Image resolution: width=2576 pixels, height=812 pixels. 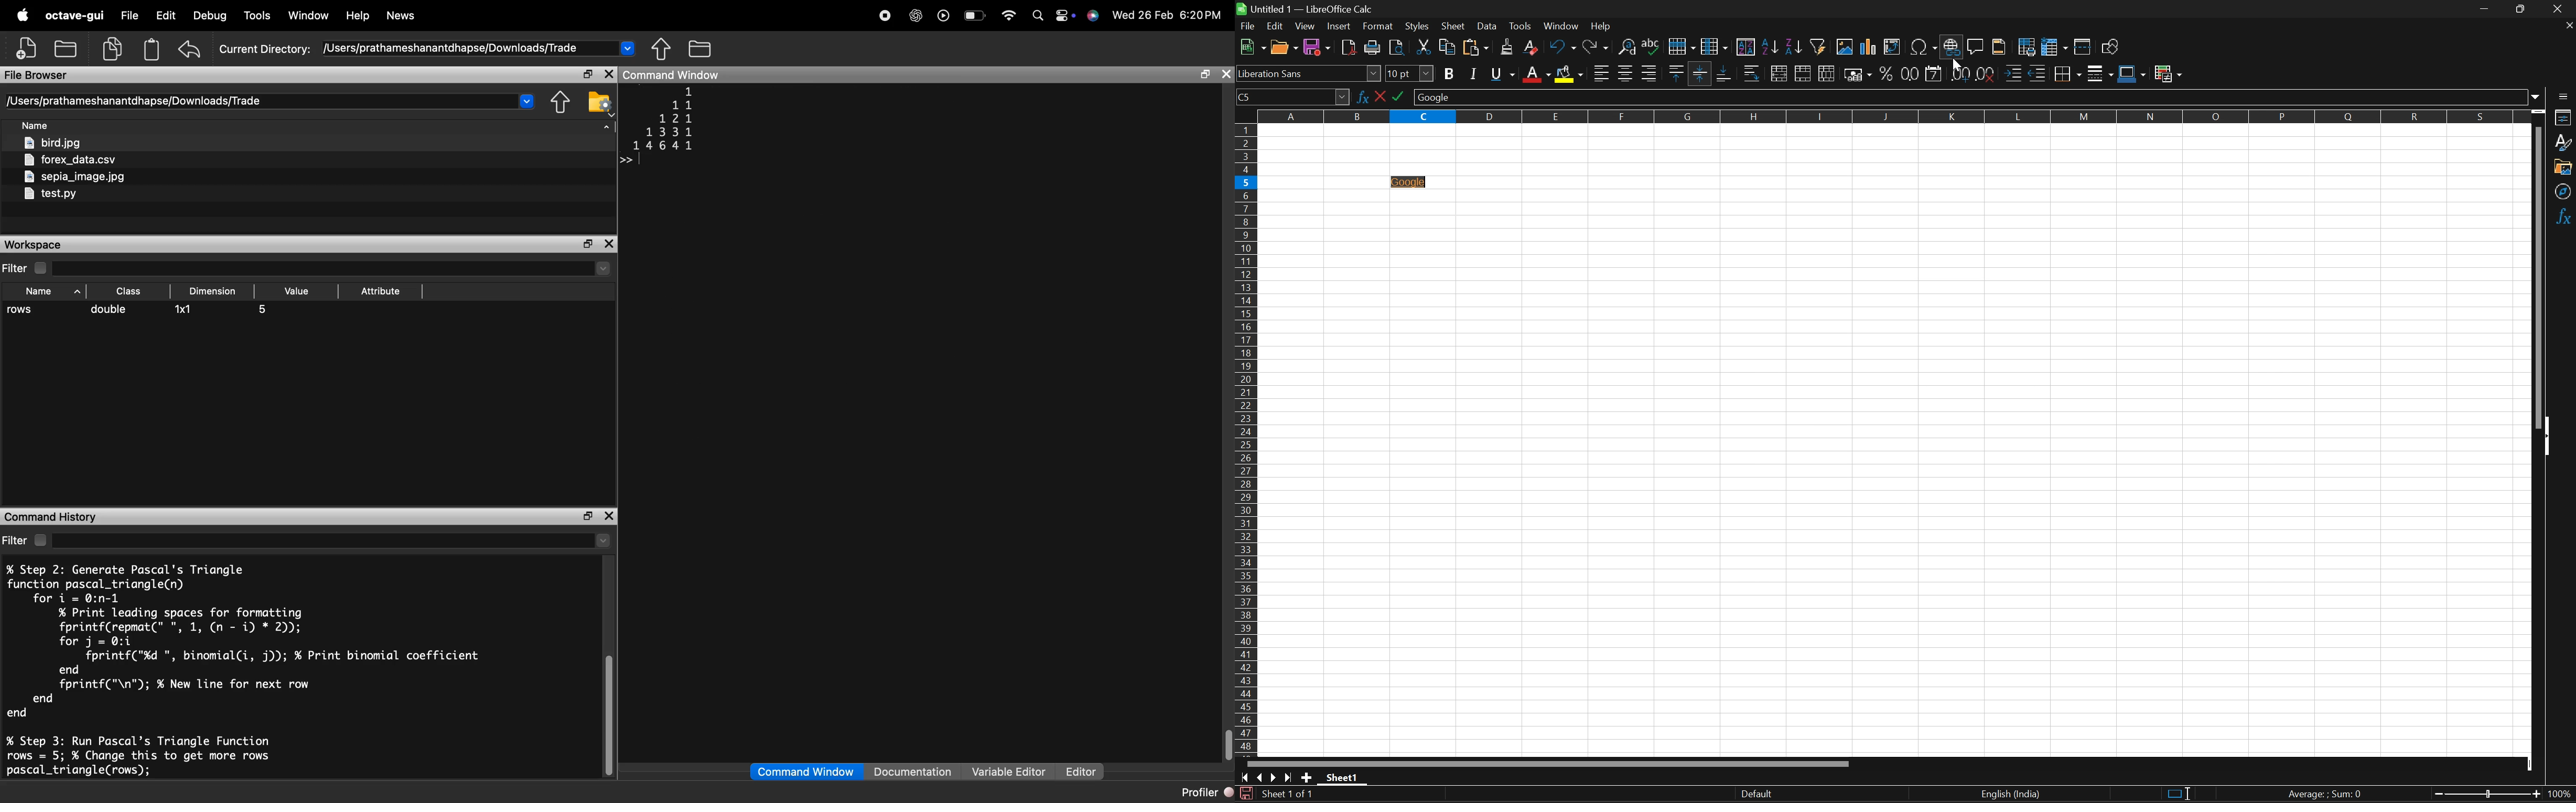 I want to click on Name, so click(x=54, y=291).